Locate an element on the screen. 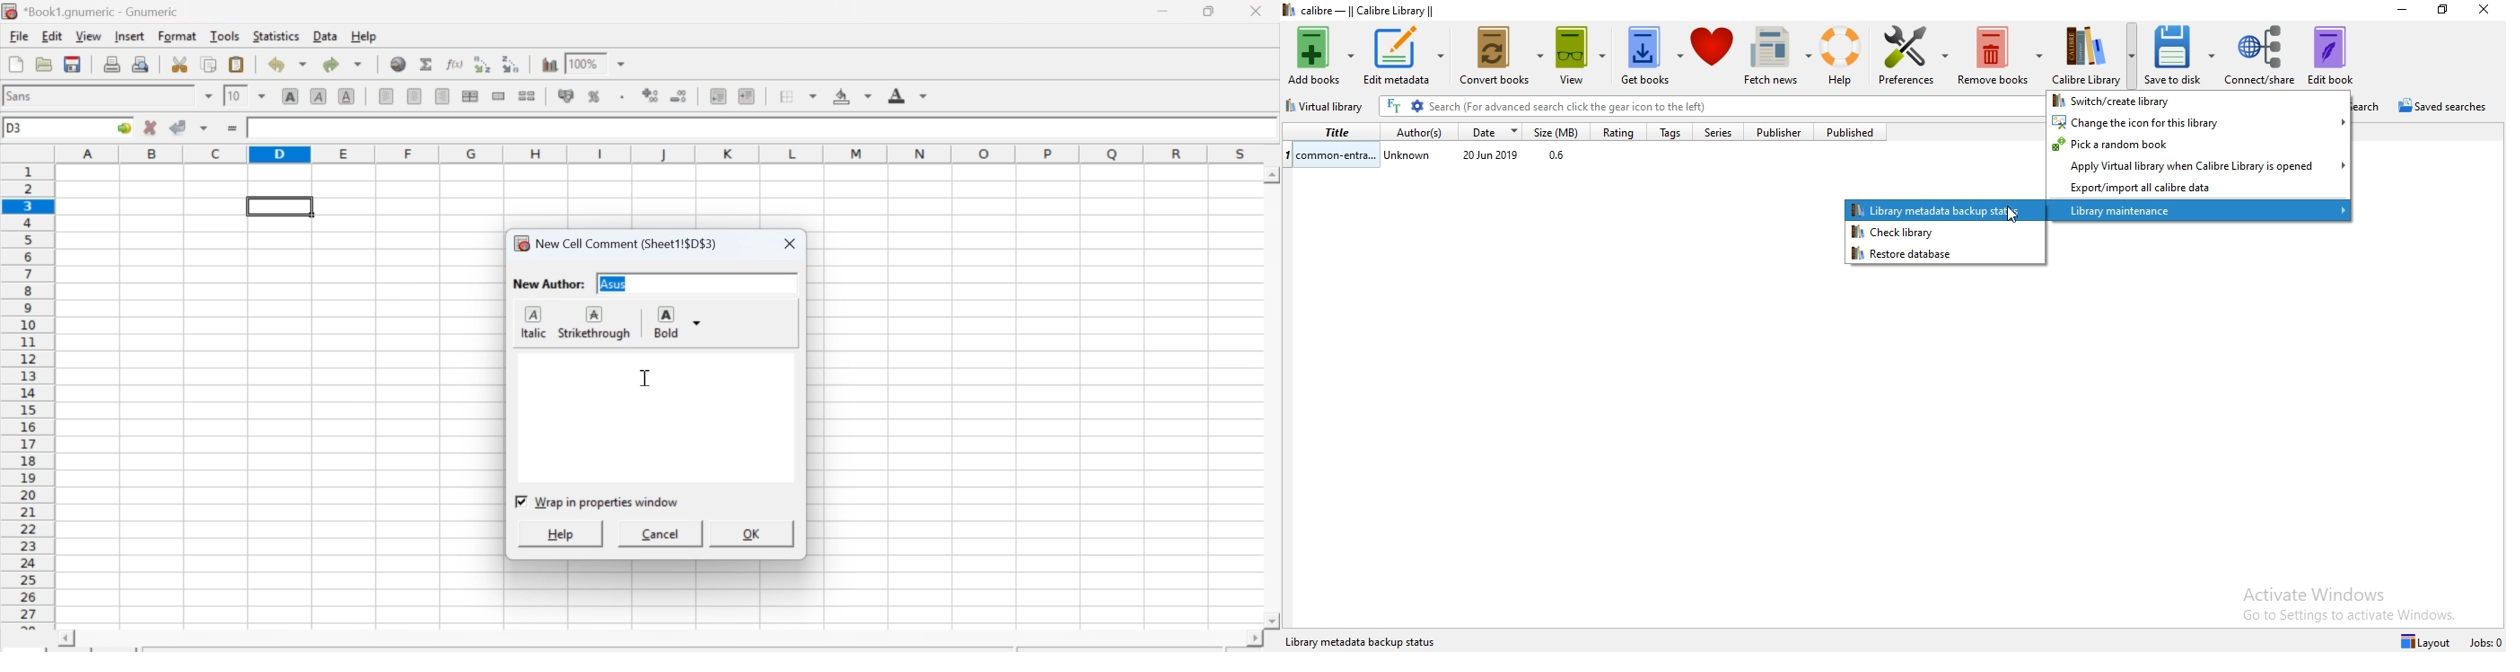  Bold is located at coordinates (683, 321).